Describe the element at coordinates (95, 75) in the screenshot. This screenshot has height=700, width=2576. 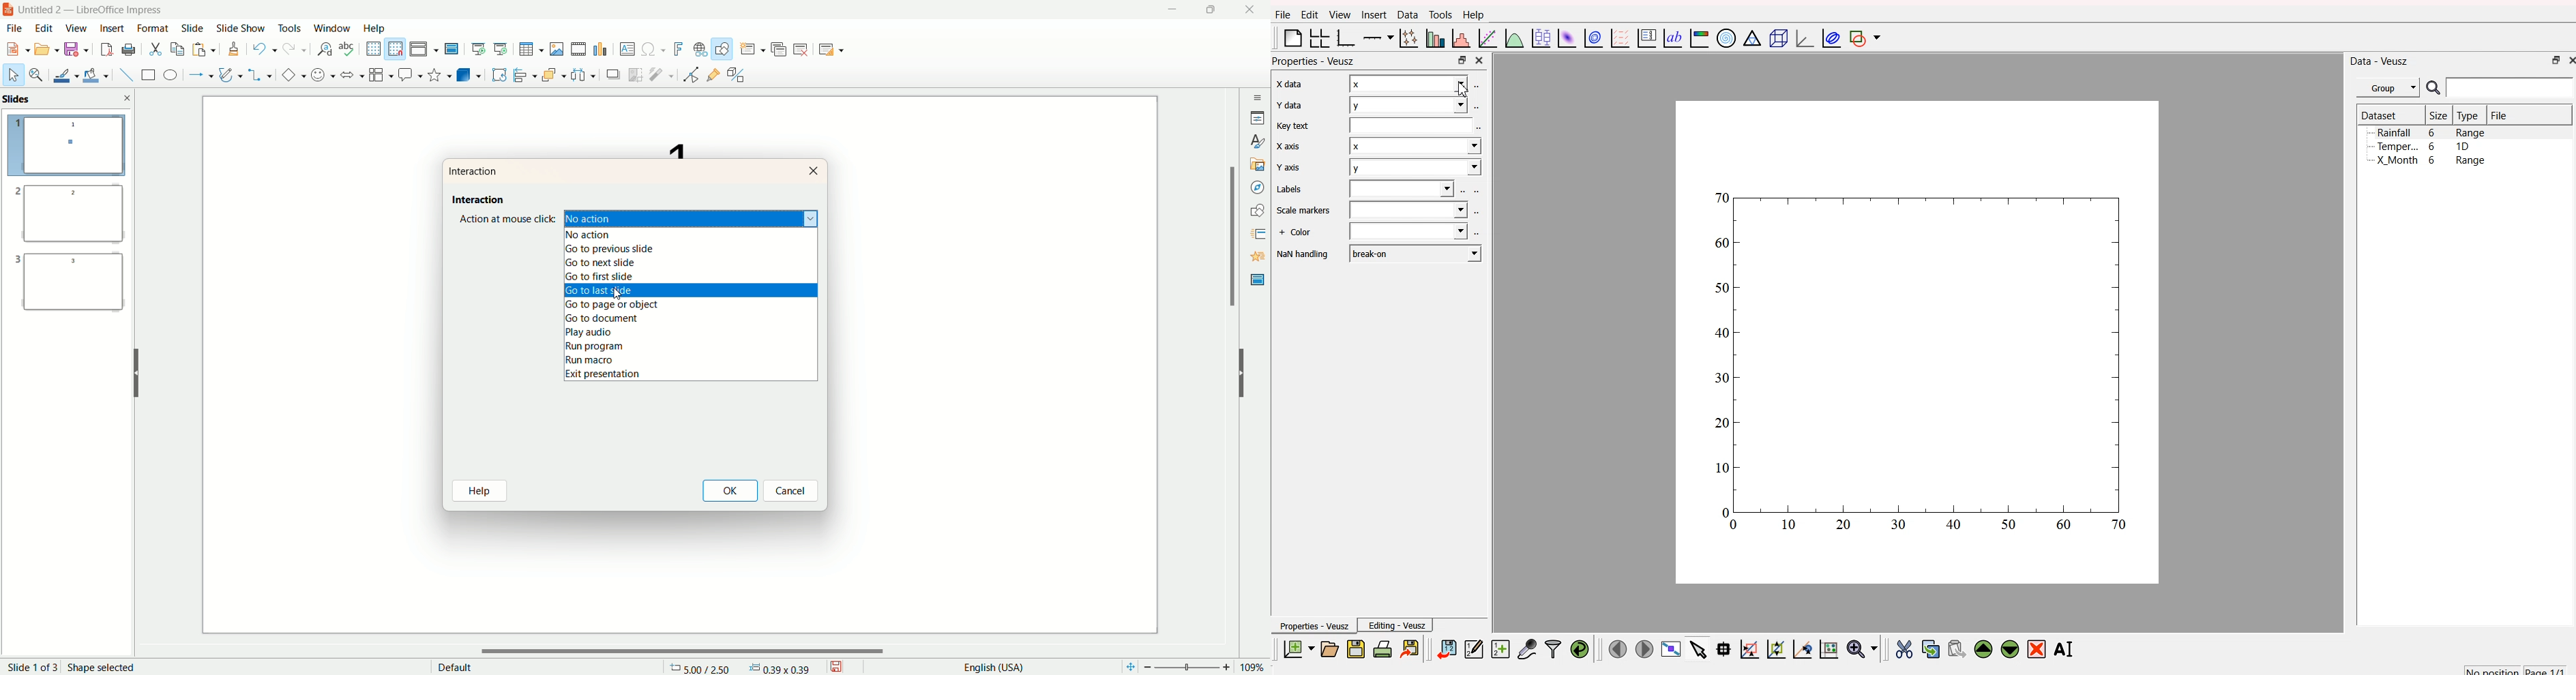
I see `fill color` at that location.